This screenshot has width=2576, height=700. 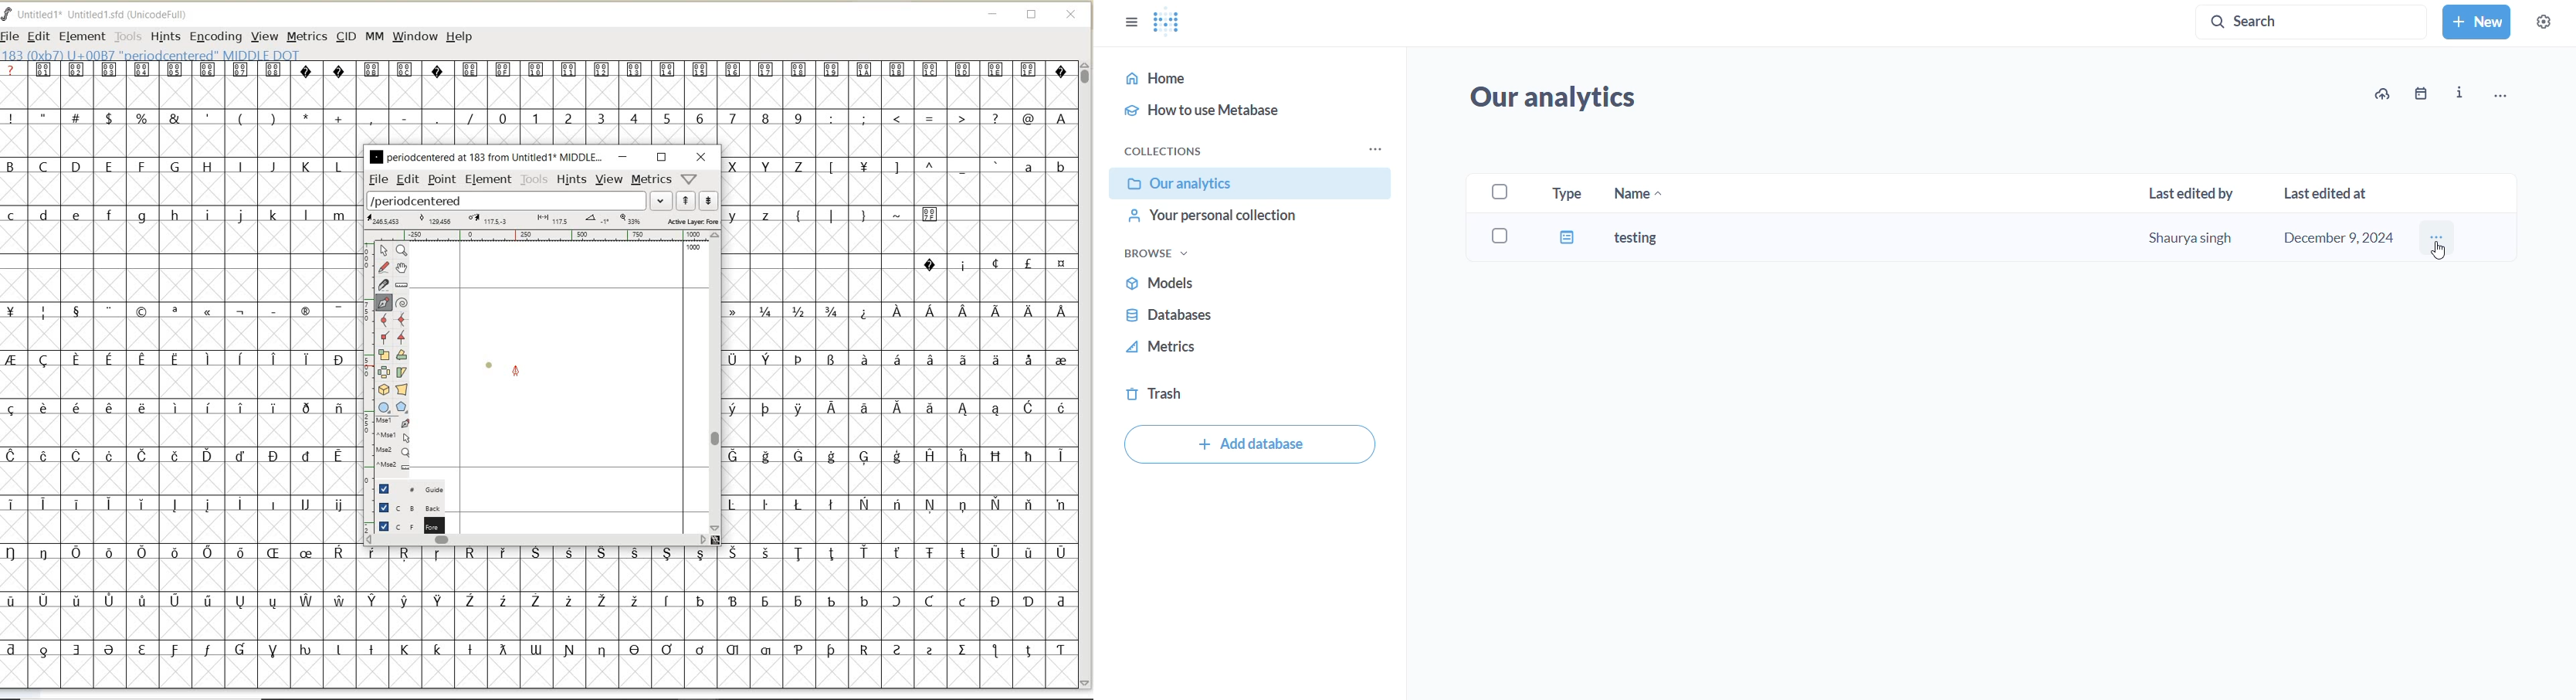 I want to click on trash, so click(x=1215, y=391).